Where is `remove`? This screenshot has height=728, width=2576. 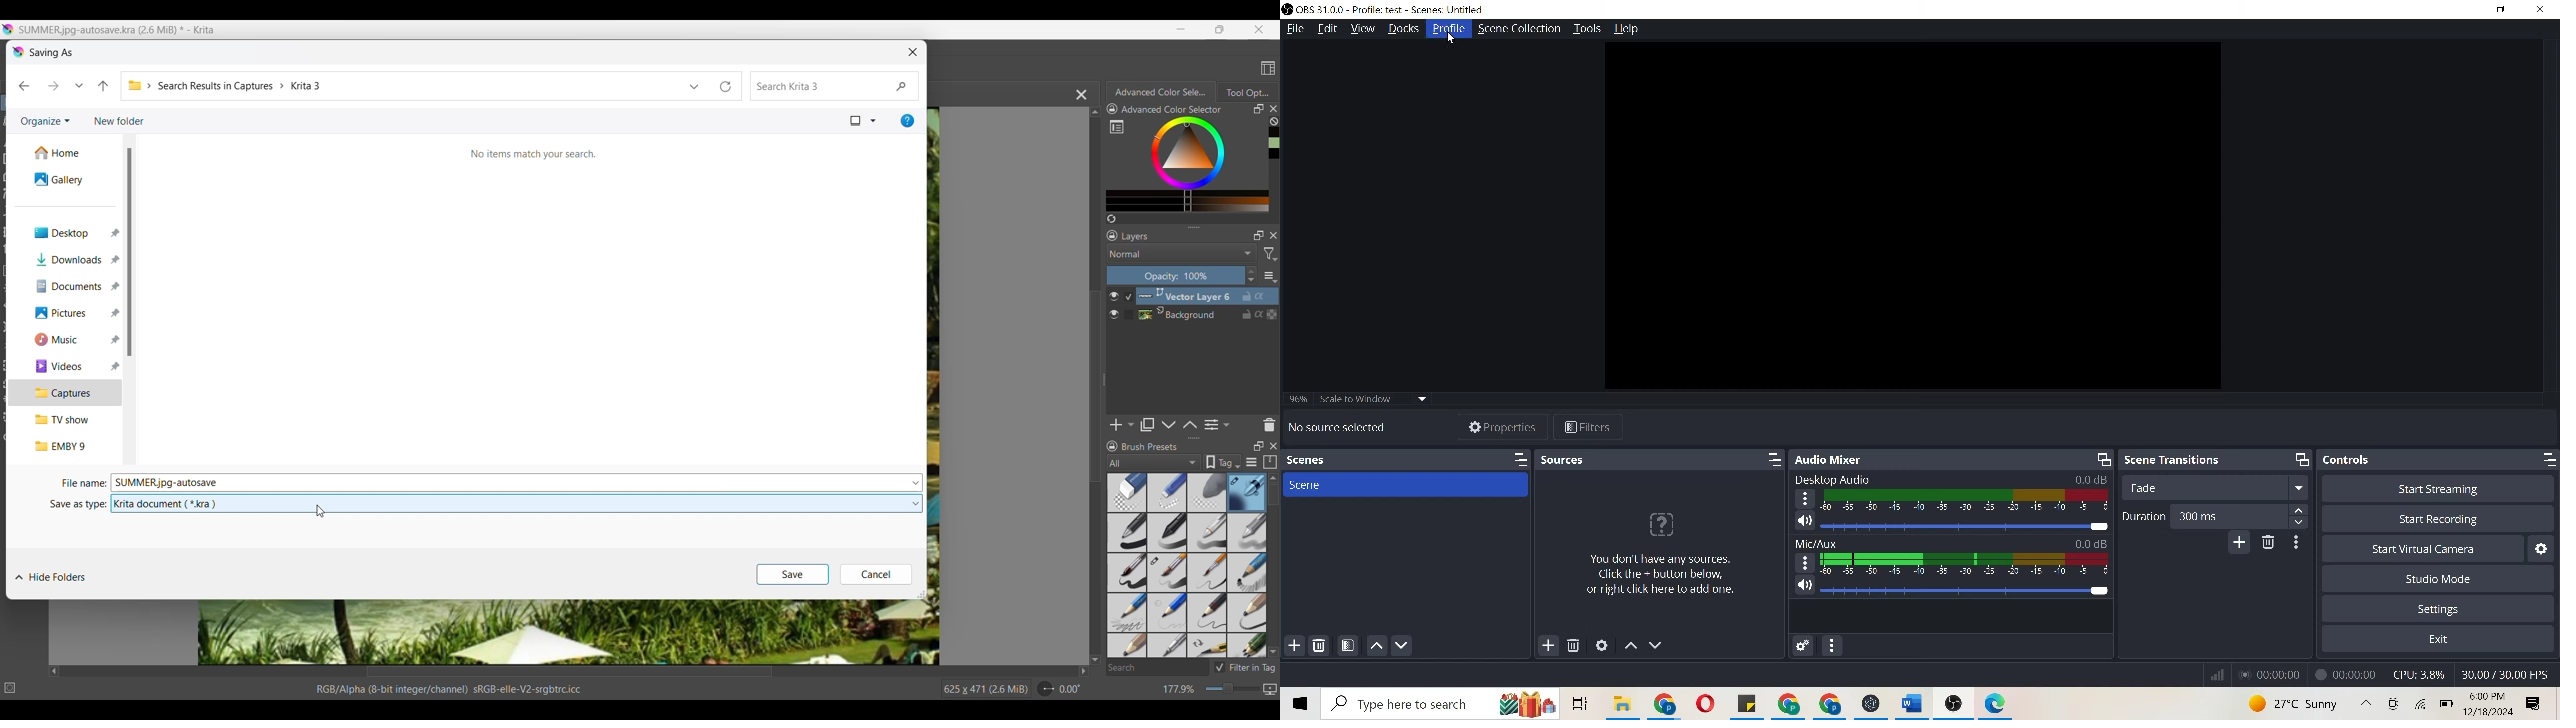 remove is located at coordinates (1319, 643).